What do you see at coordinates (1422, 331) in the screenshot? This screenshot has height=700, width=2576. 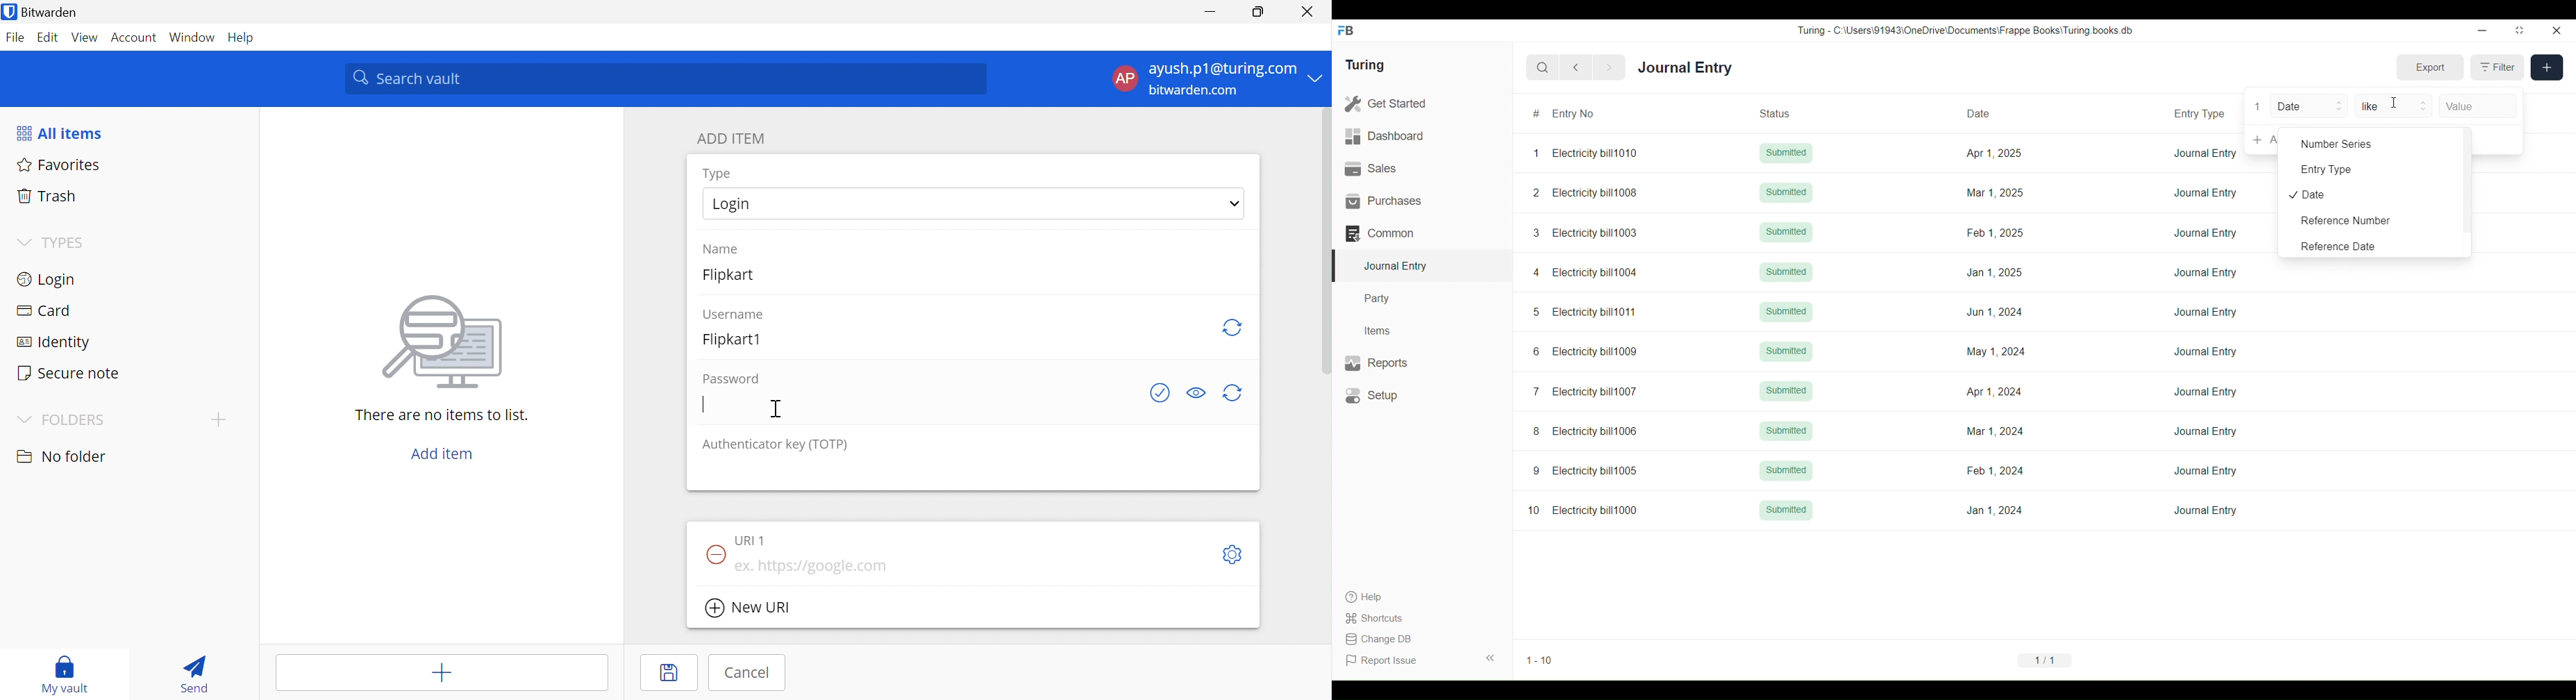 I see `Items` at bounding box center [1422, 331].